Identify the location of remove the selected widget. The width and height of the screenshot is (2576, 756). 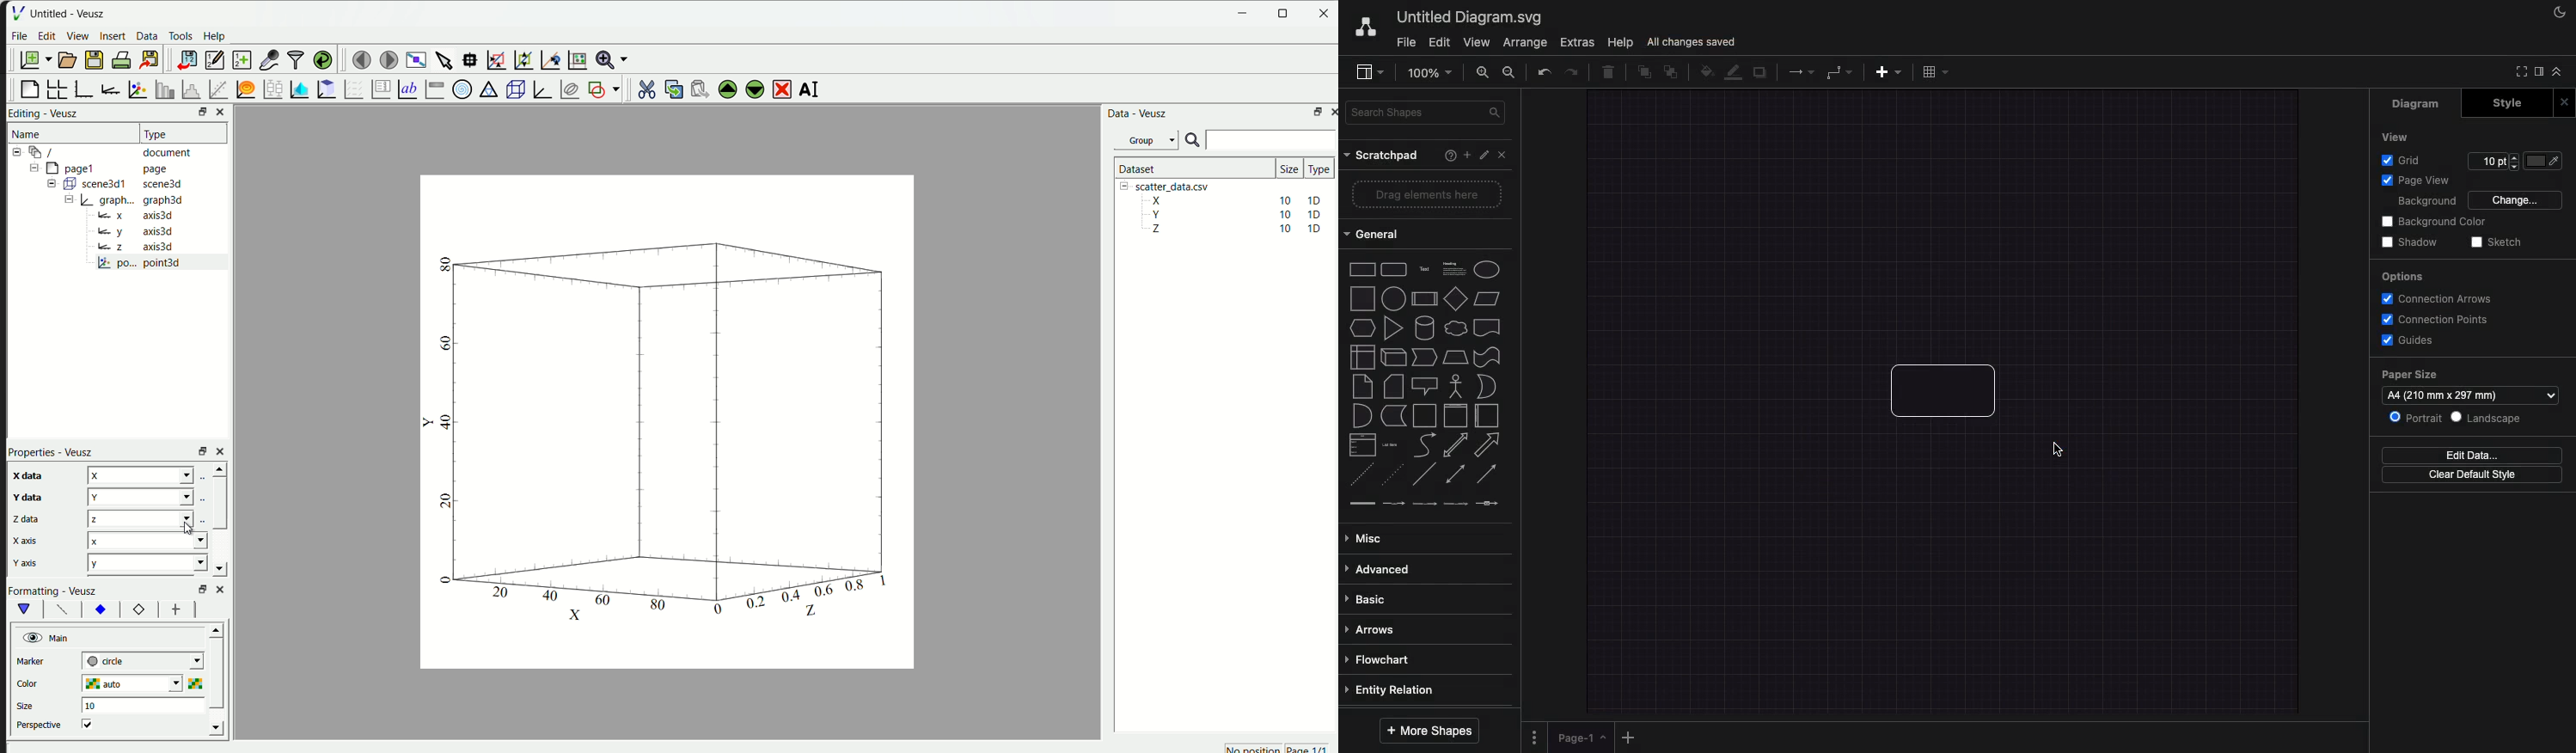
(779, 89).